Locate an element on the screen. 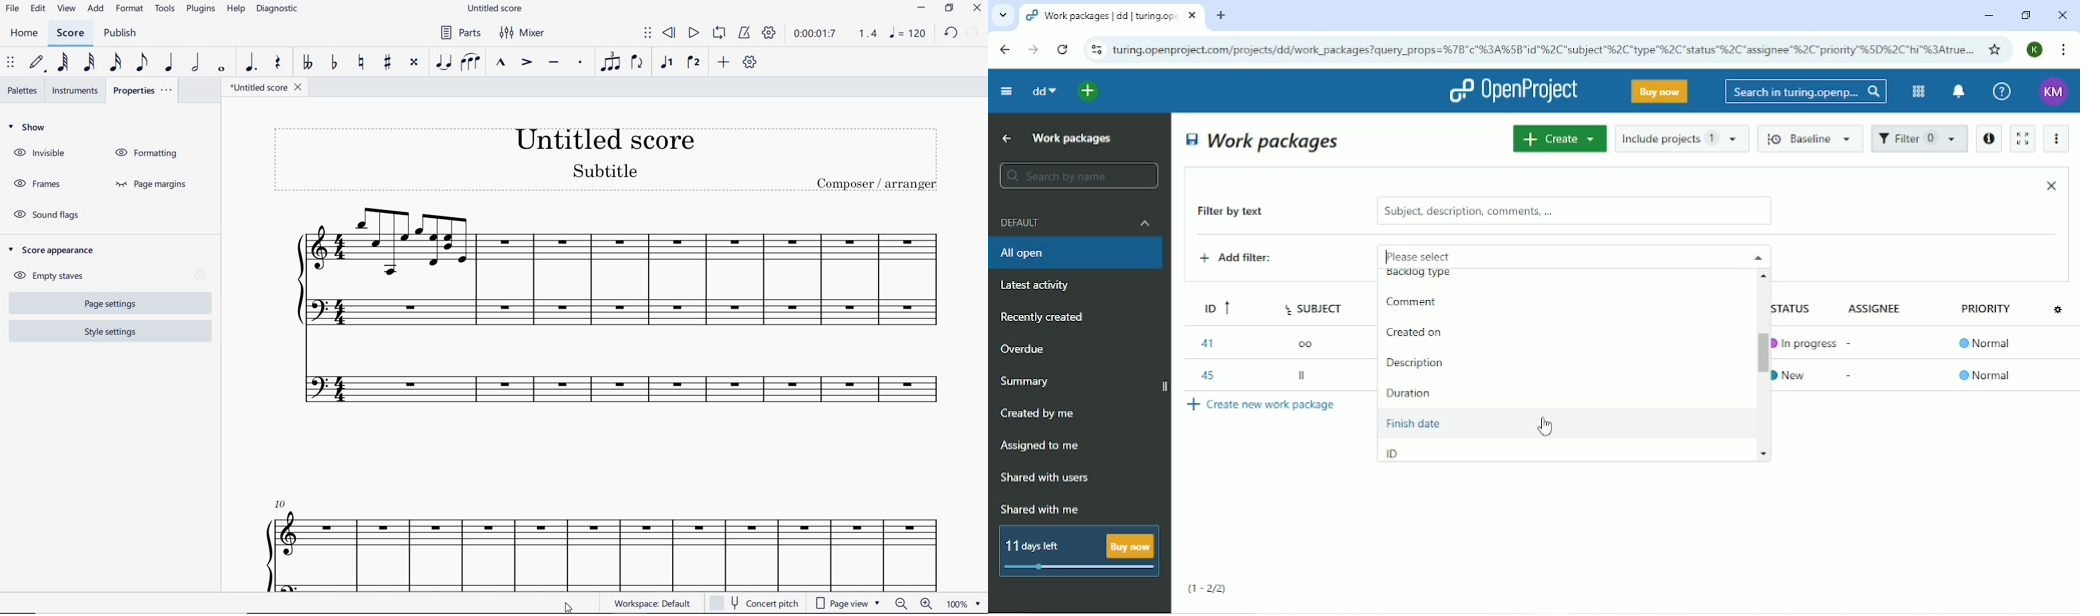 The height and width of the screenshot is (616, 2100). 16TH NOTE is located at coordinates (115, 63).